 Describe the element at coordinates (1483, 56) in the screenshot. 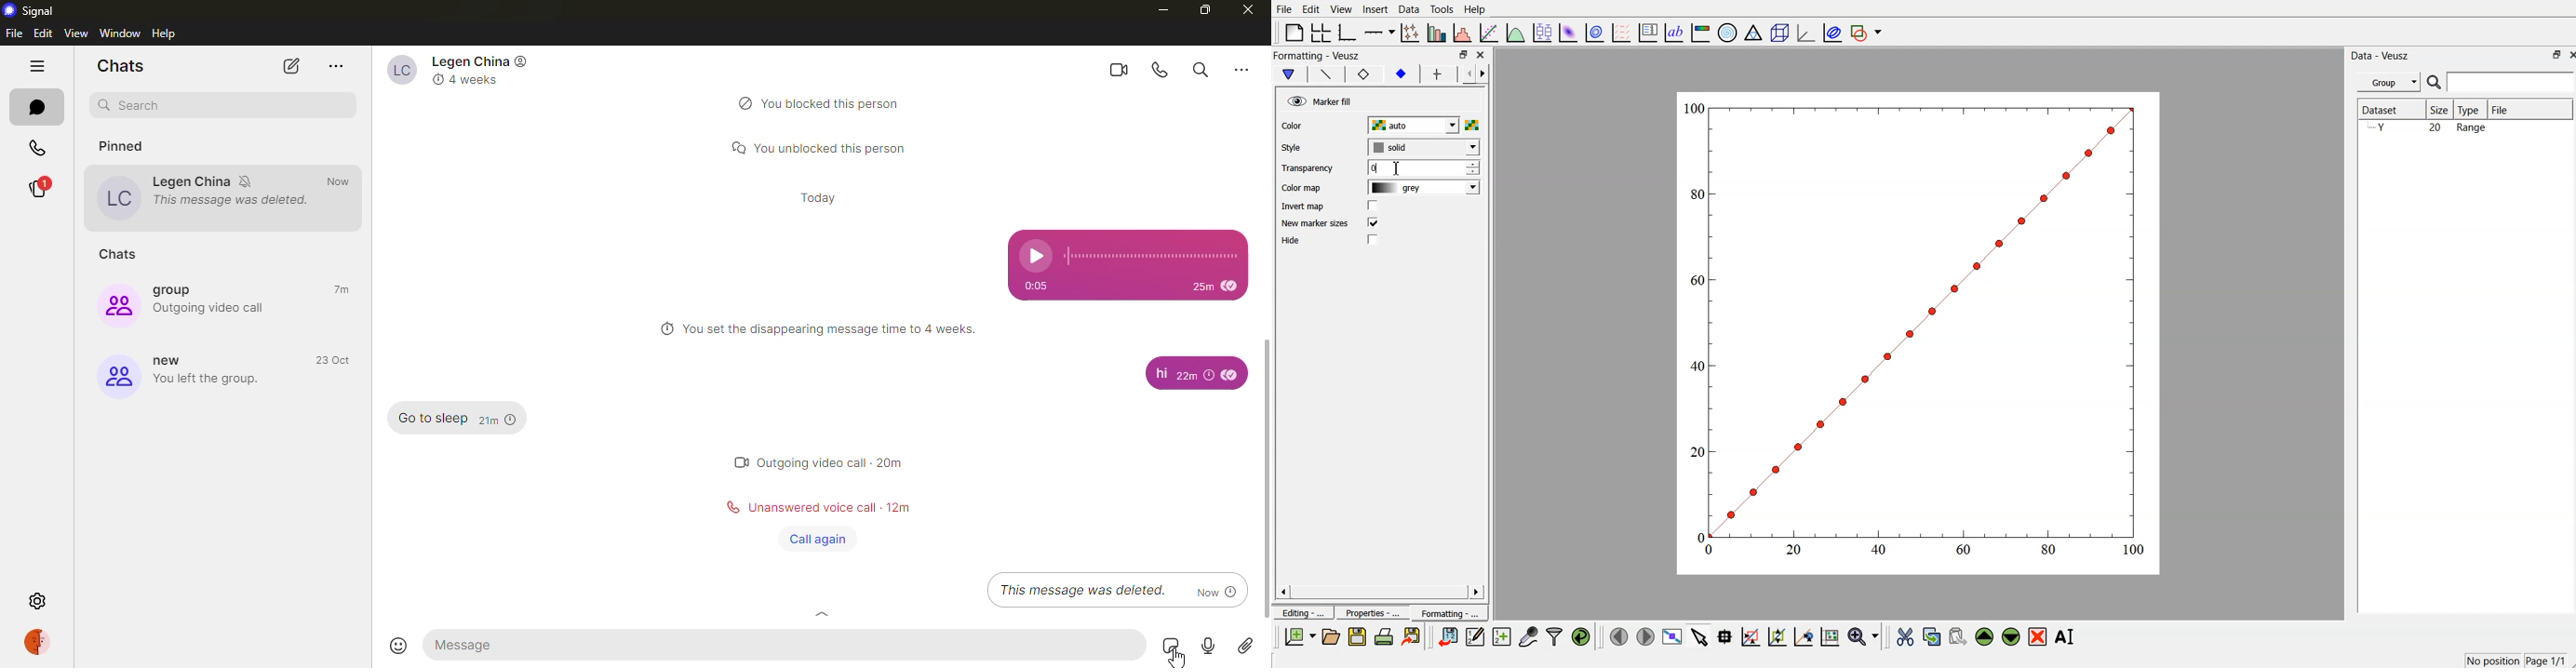

I see `Close` at that location.